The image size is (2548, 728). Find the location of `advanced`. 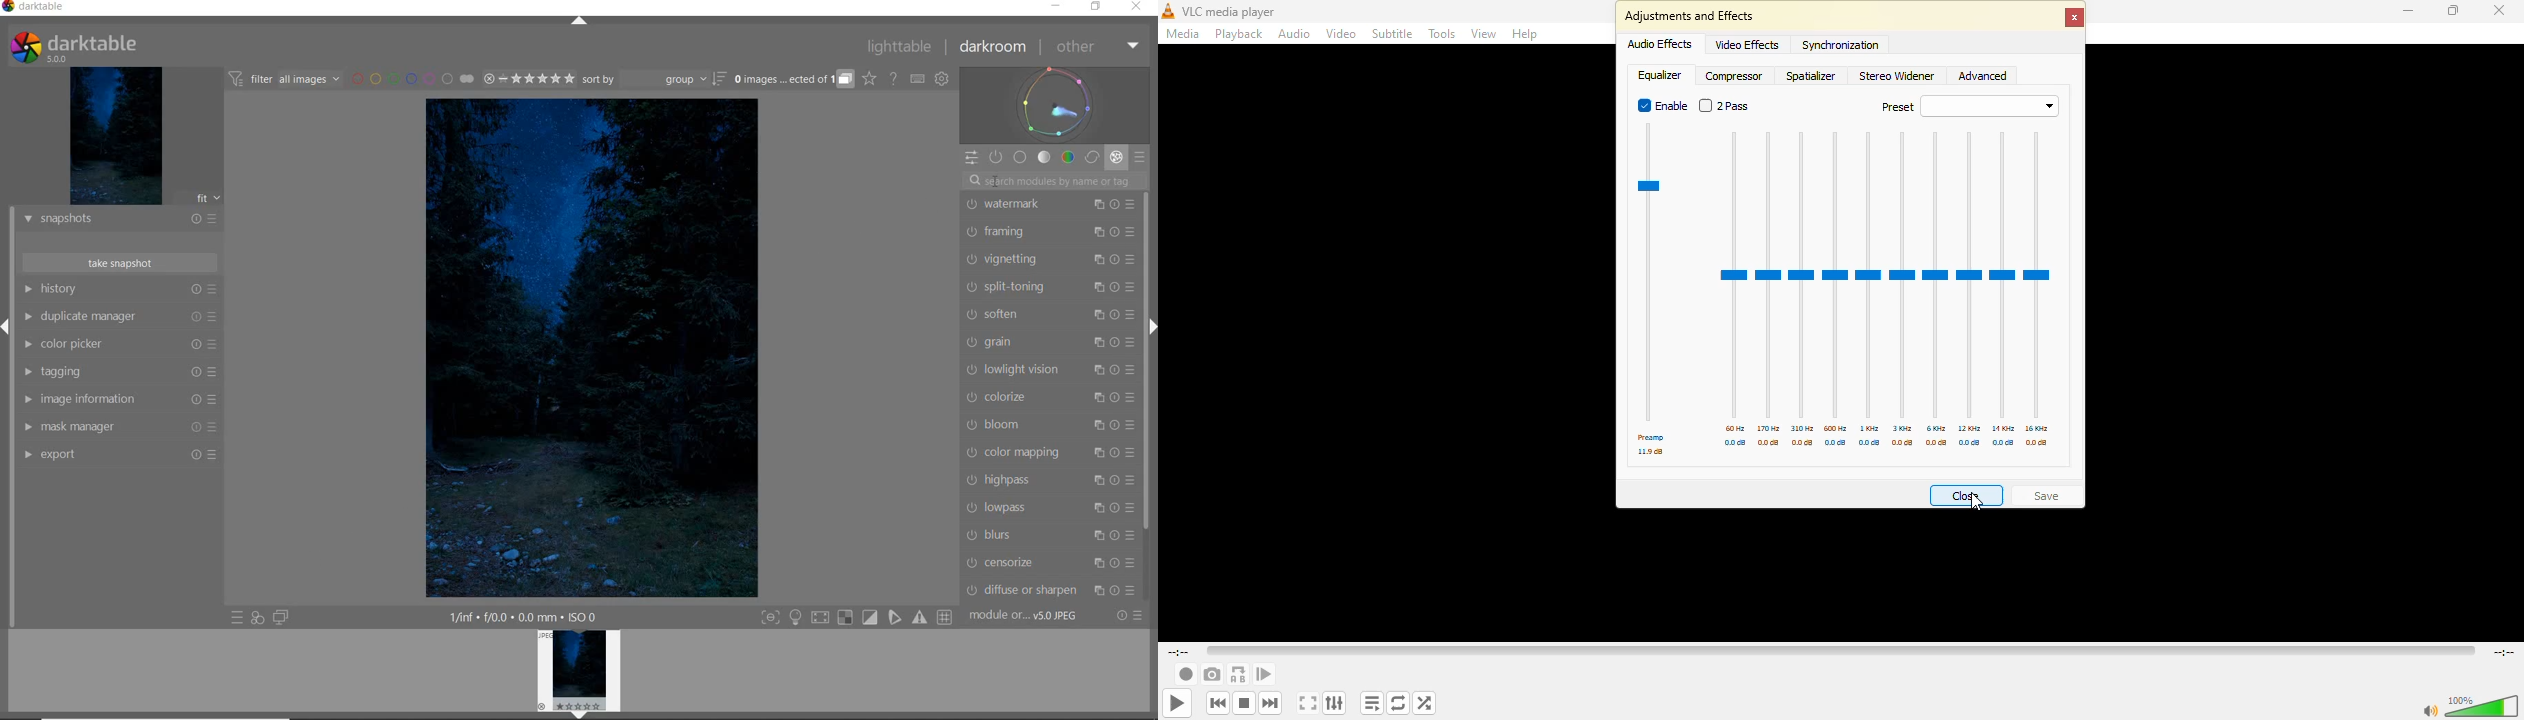

advanced is located at coordinates (1987, 77).